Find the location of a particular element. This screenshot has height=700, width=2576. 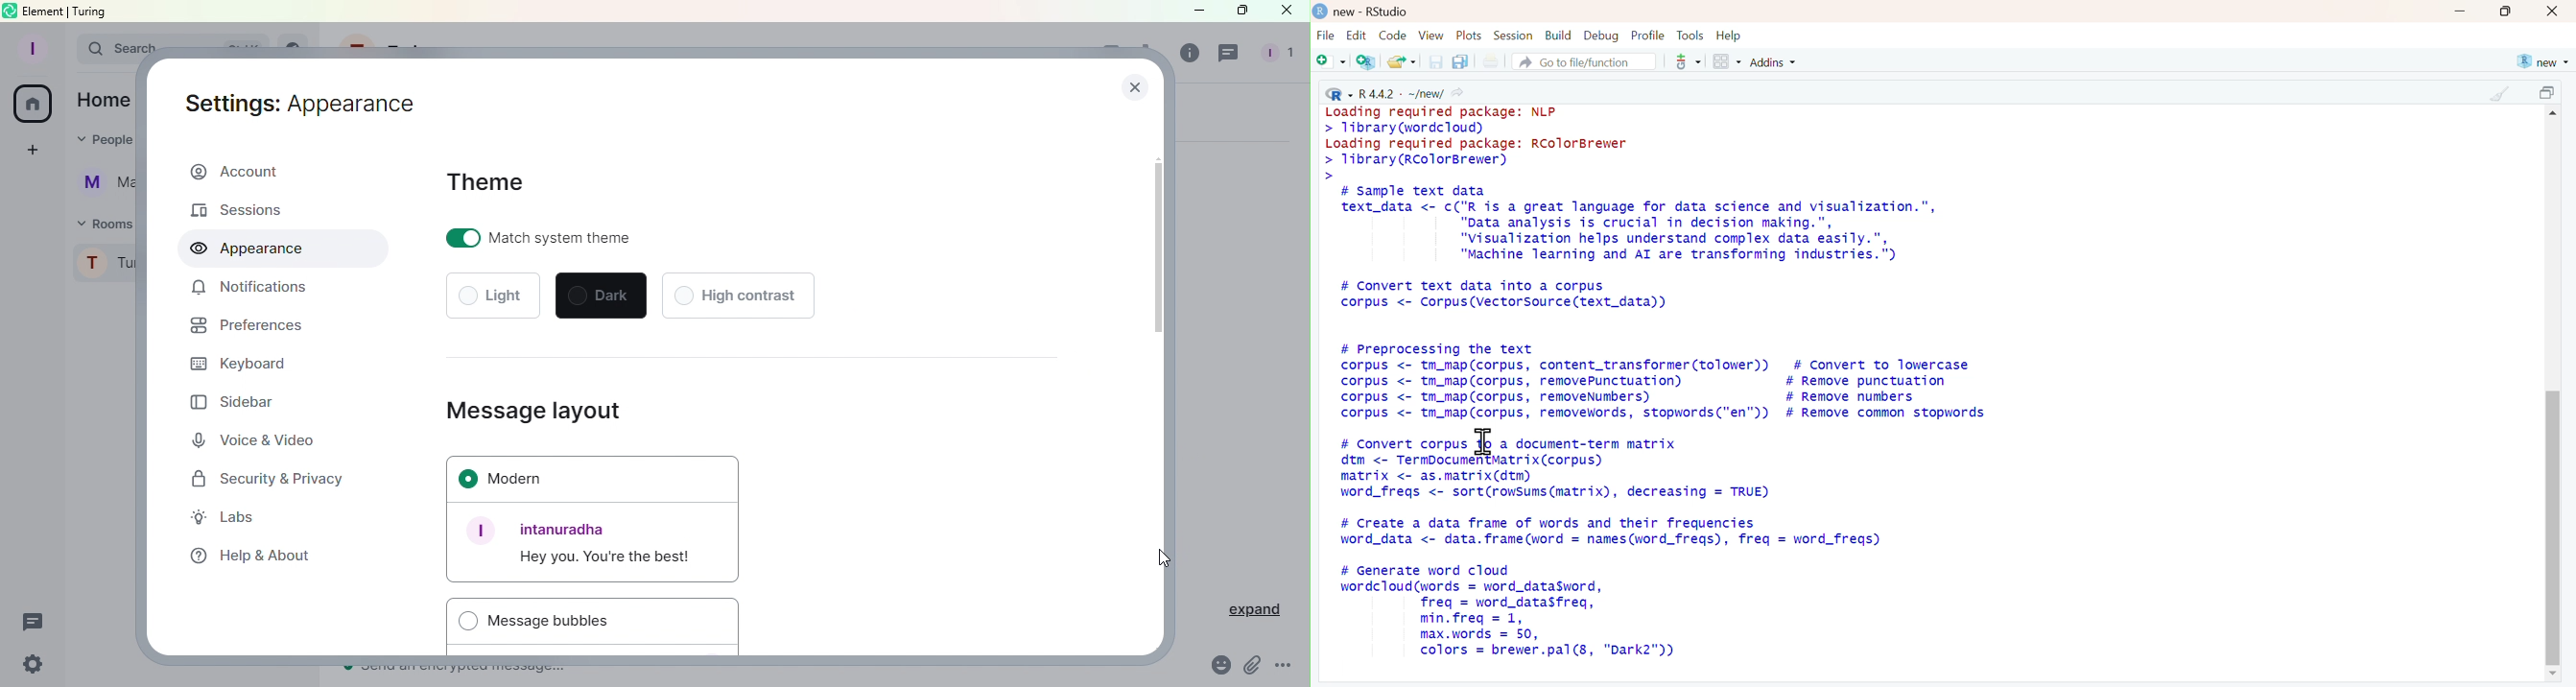

Prefrences is located at coordinates (244, 326).